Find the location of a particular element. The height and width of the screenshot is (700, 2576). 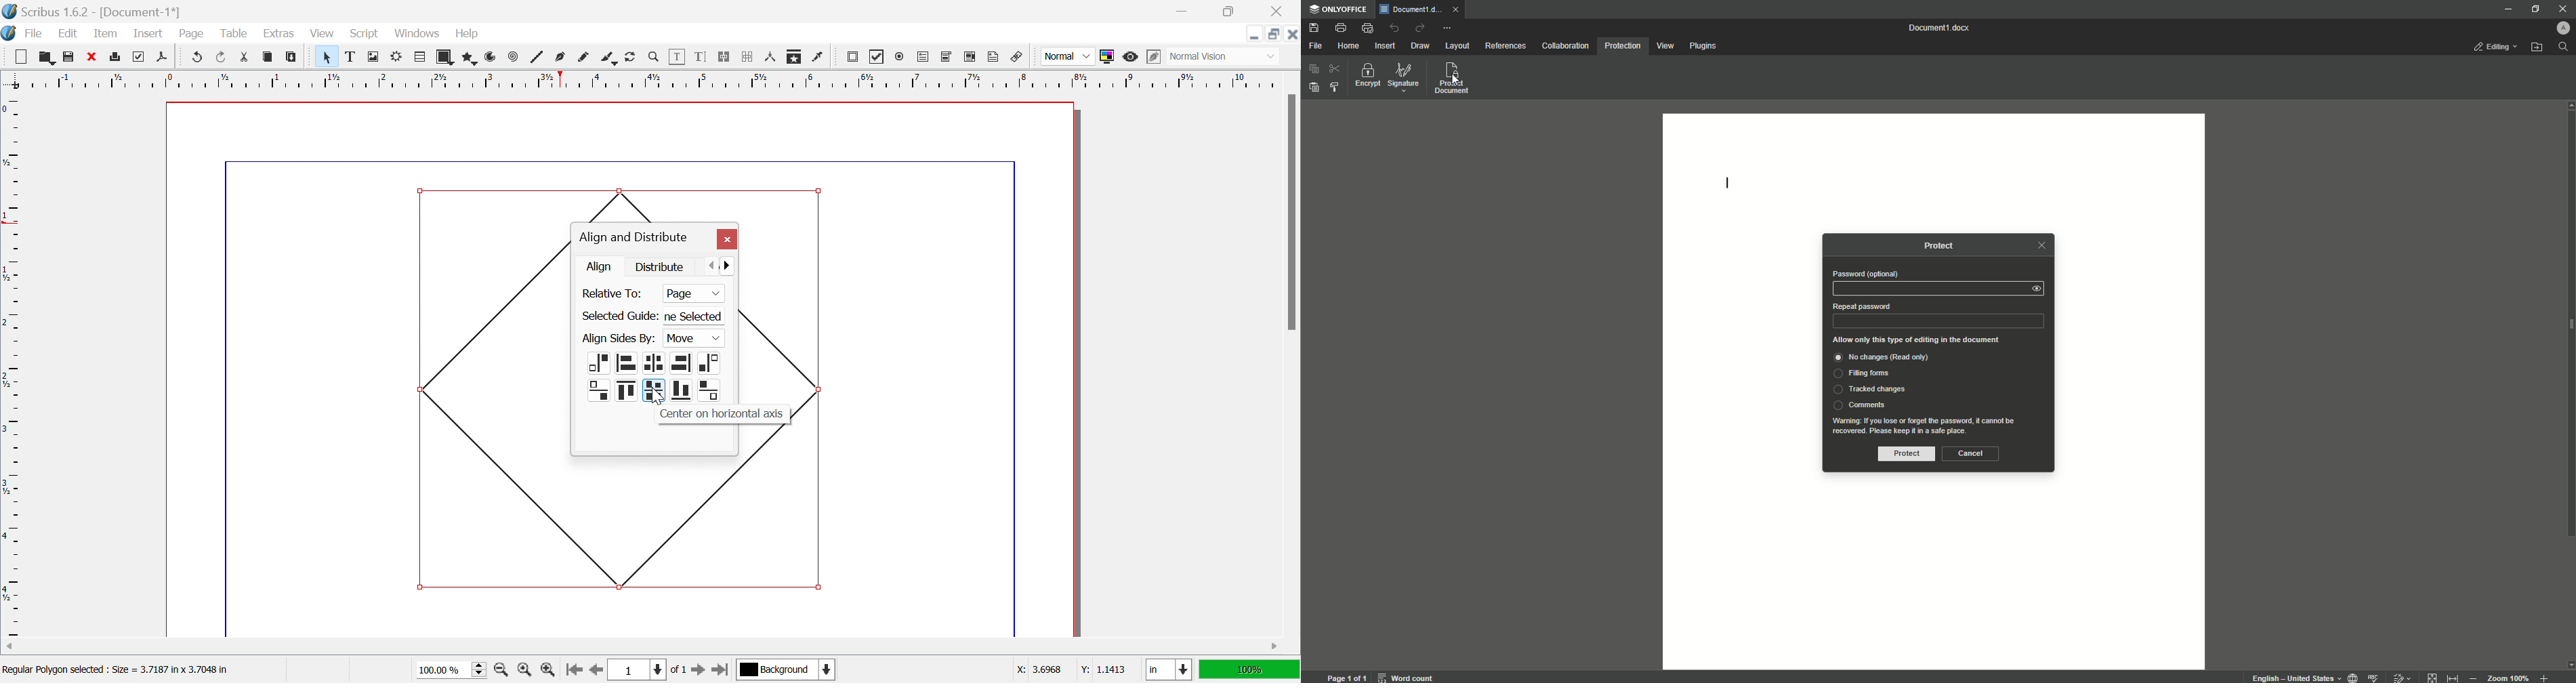

Shape is located at coordinates (492, 386).